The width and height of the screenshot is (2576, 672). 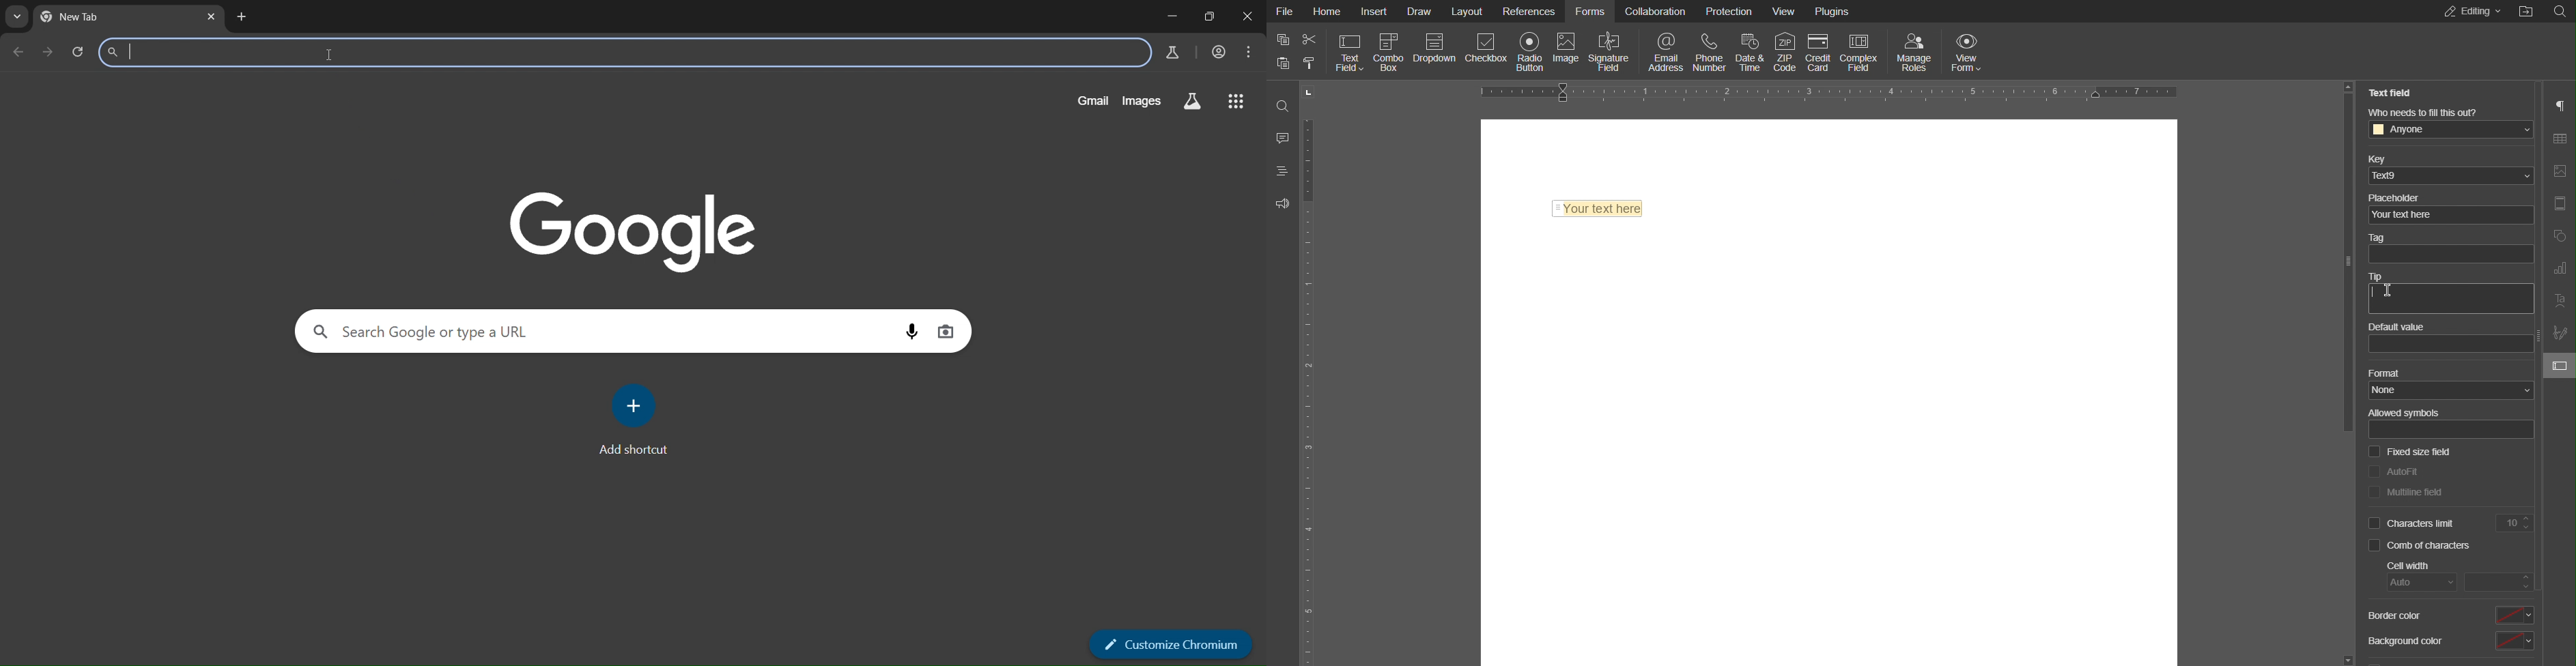 I want to click on accounts, so click(x=1220, y=52).